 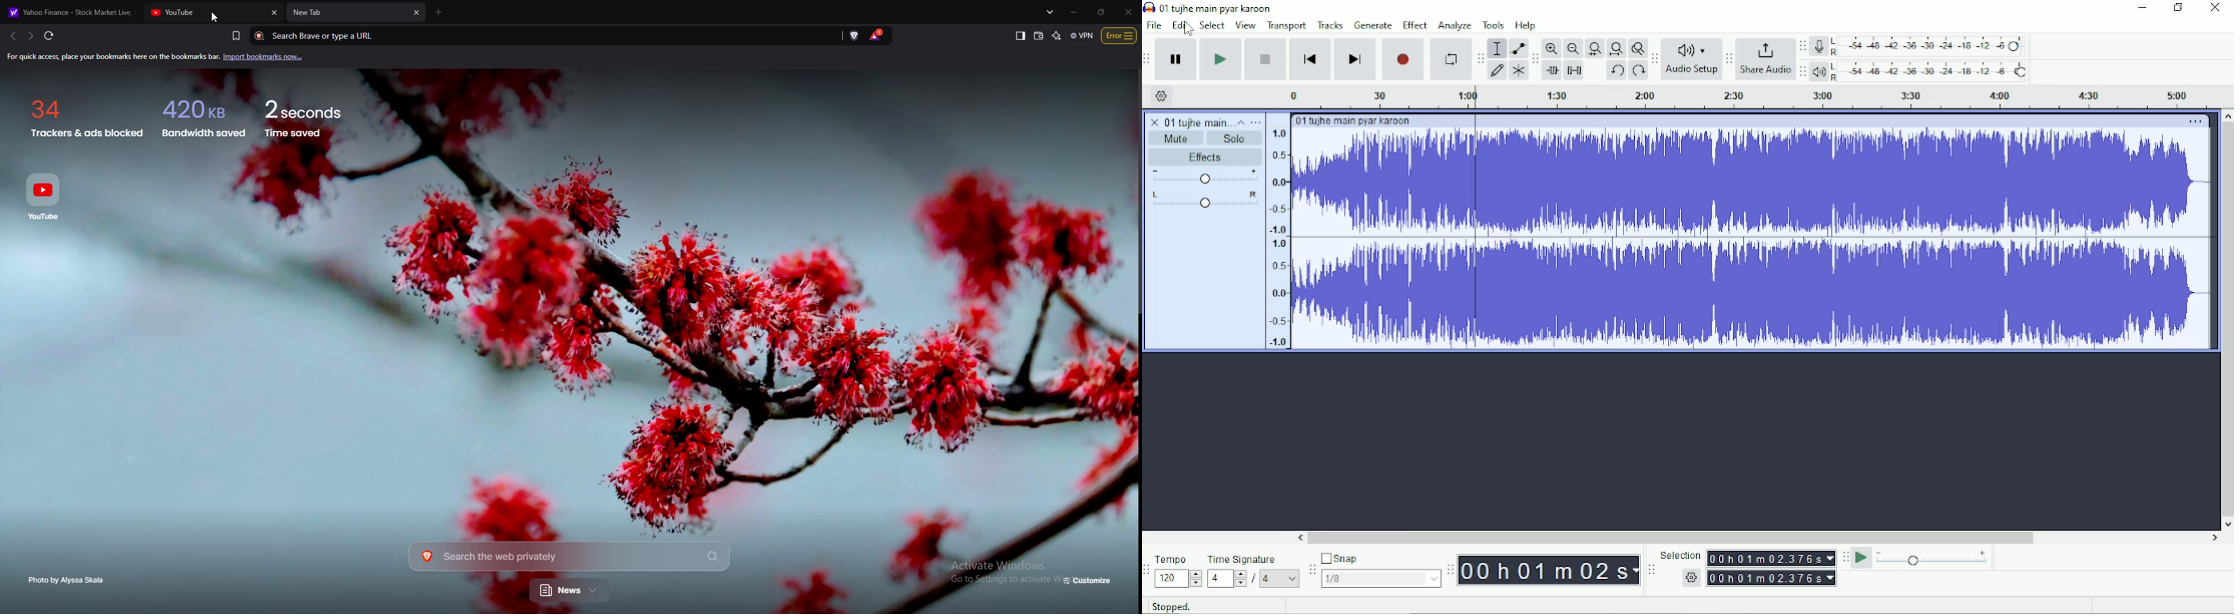 I want to click on Mute, so click(x=1177, y=138).